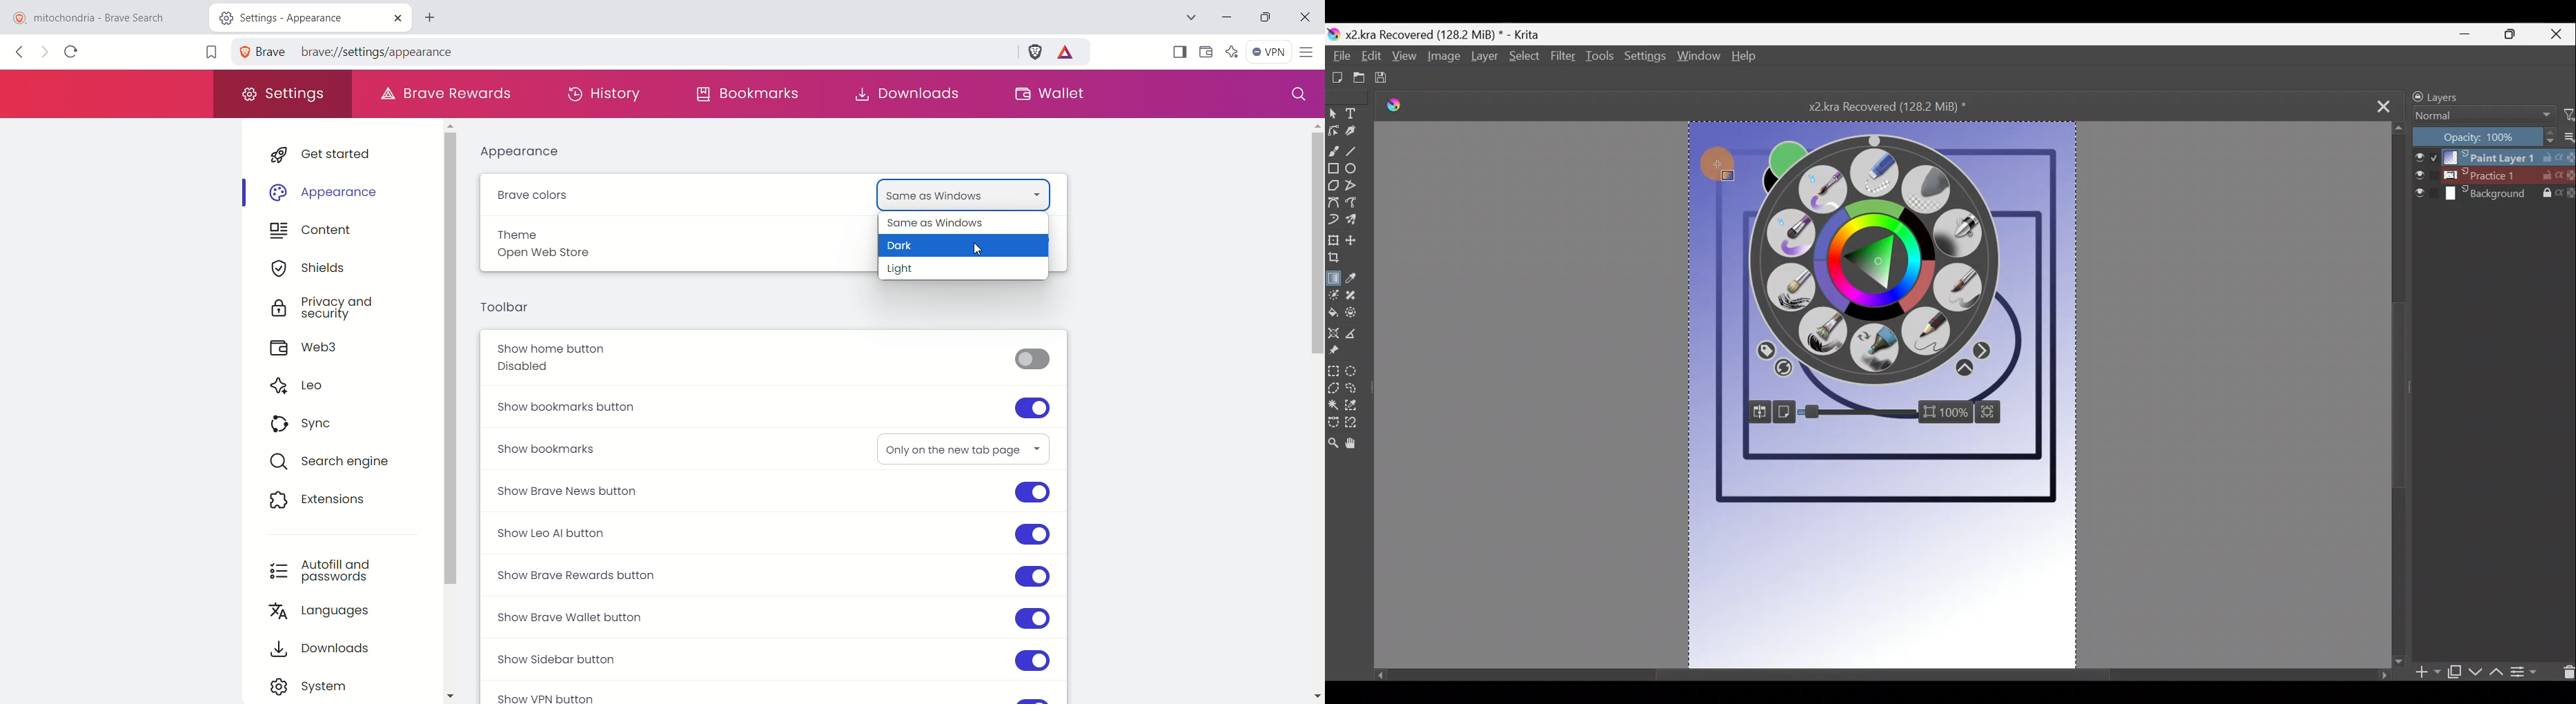 The height and width of the screenshot is (728, 2576). What do you see at coordinates (2044, 257) in the screenshot?
I see `image` at bounding box center [2044, 257].